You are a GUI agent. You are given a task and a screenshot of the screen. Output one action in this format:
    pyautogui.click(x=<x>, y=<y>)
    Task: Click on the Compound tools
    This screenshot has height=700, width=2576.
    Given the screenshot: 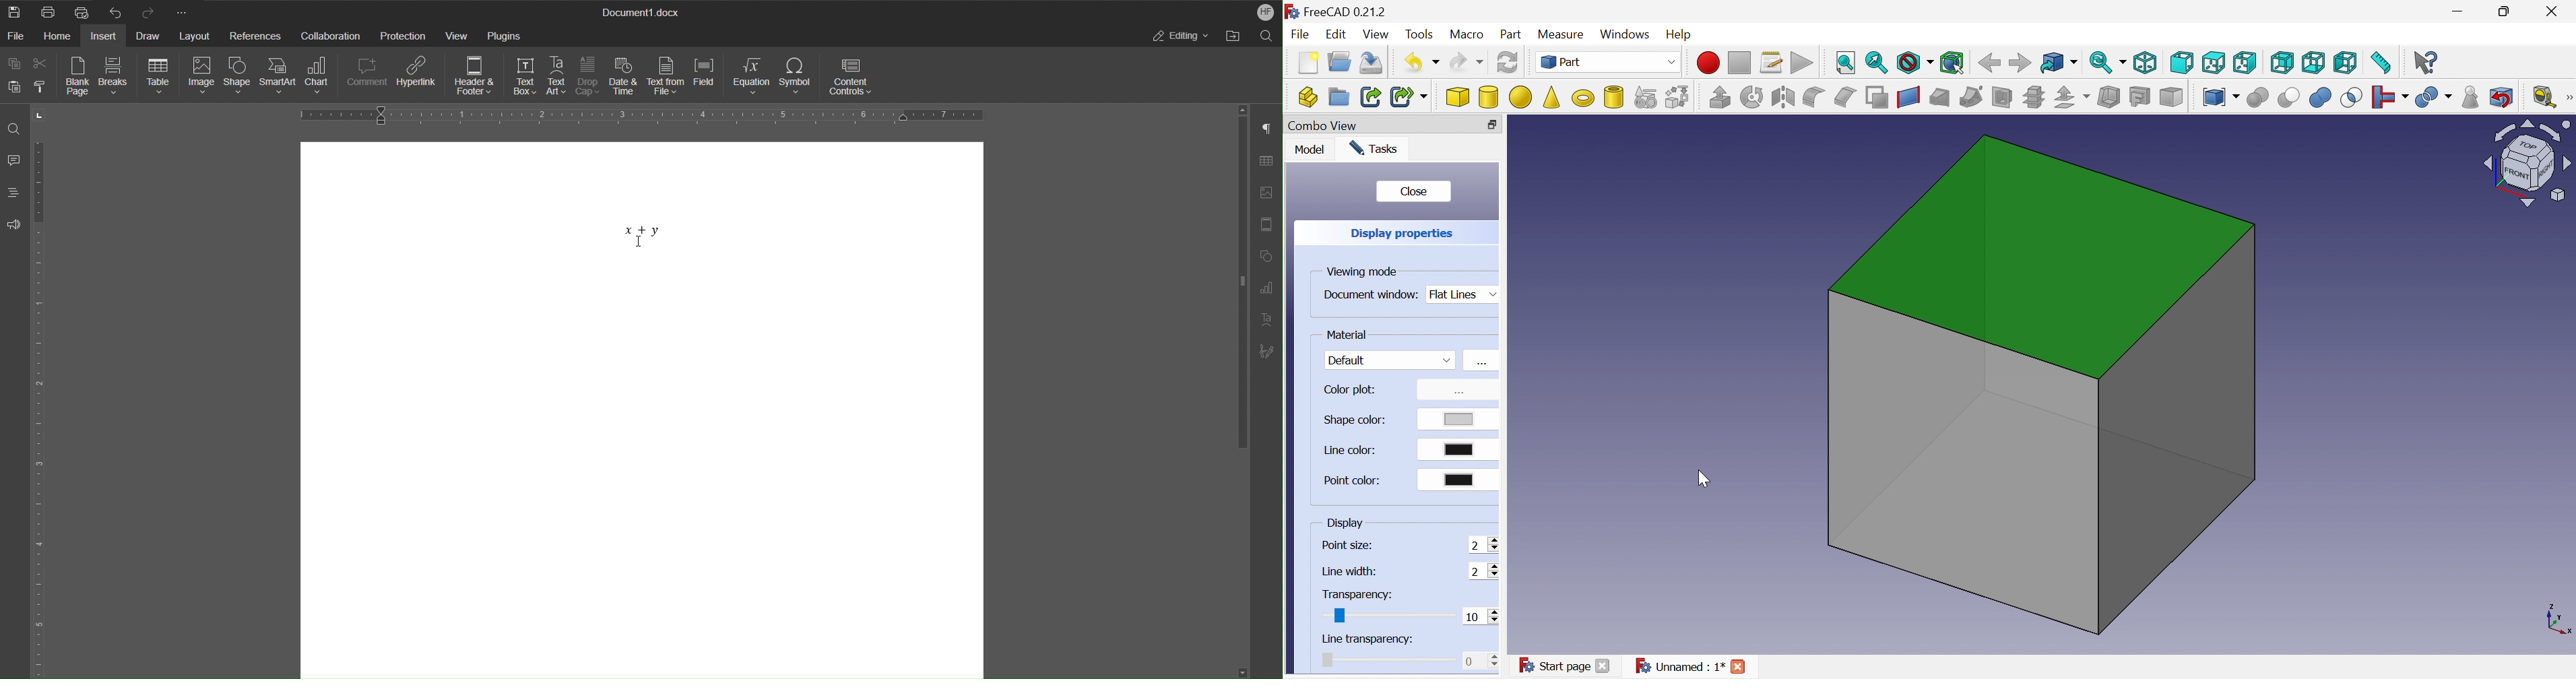 What is the action you would take?
    pyautogui.click(x=2222, y=98)
    